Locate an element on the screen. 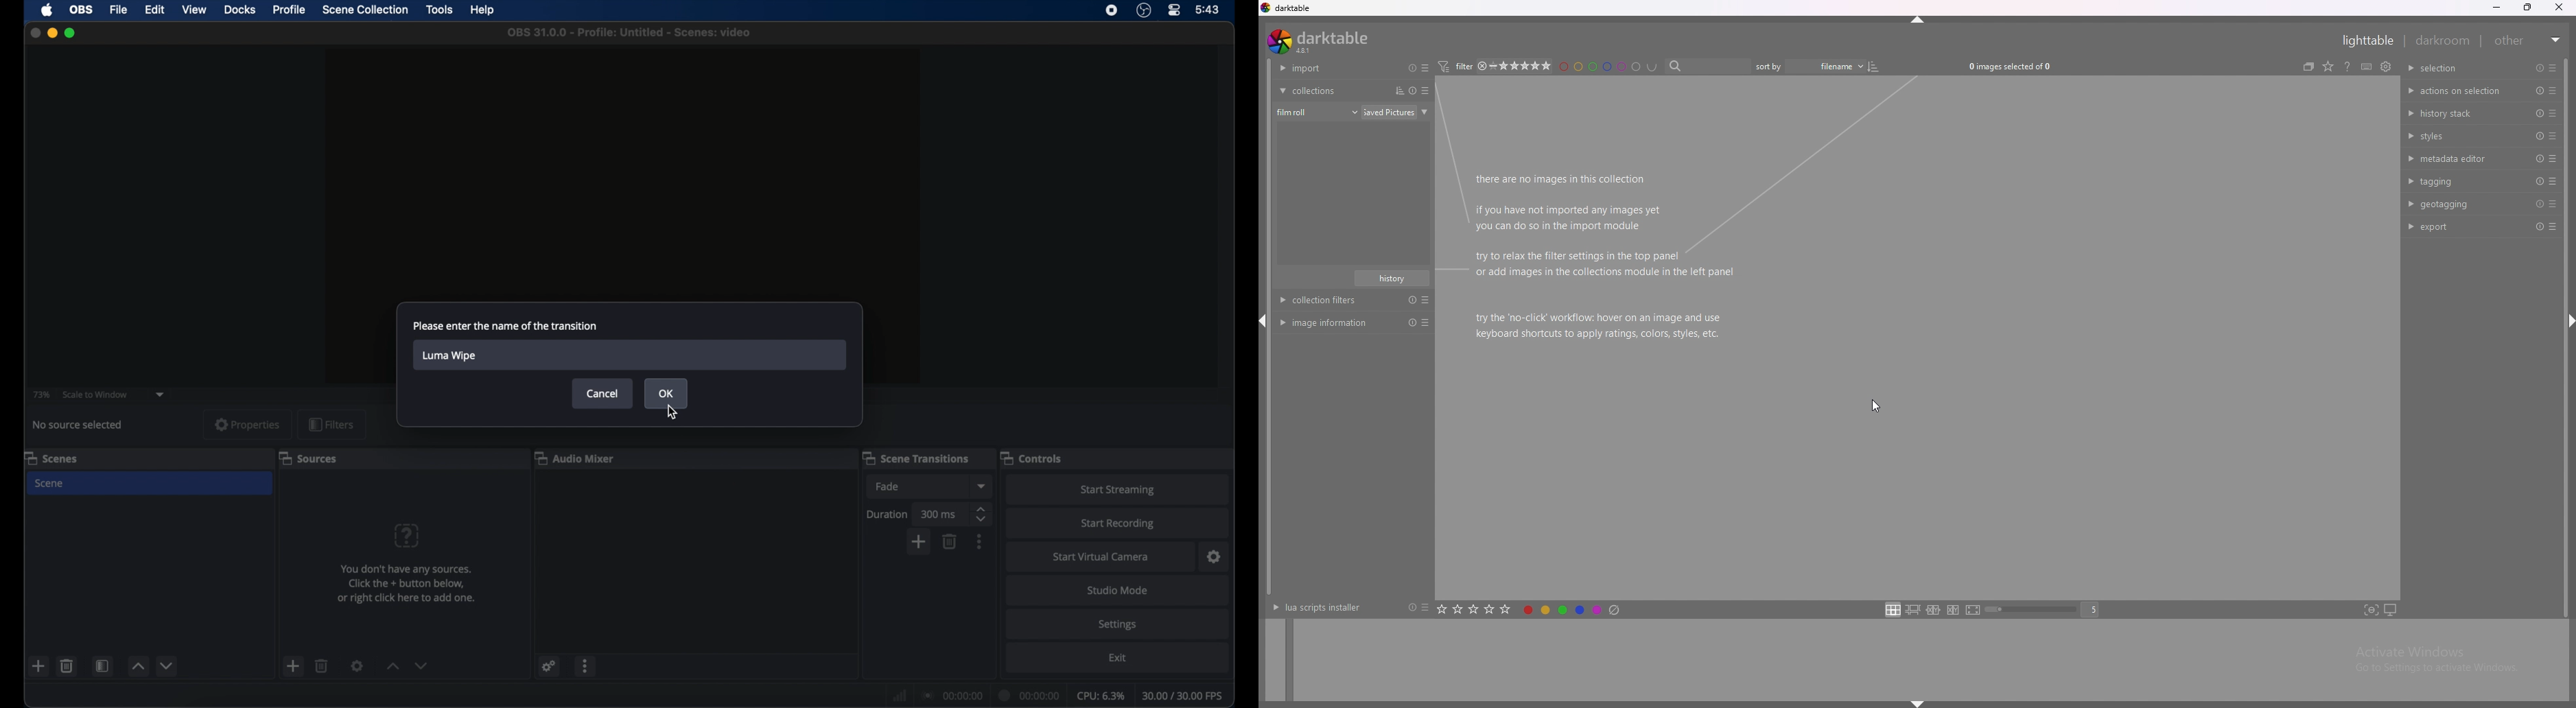  increment is located at coordinates (140, 666).